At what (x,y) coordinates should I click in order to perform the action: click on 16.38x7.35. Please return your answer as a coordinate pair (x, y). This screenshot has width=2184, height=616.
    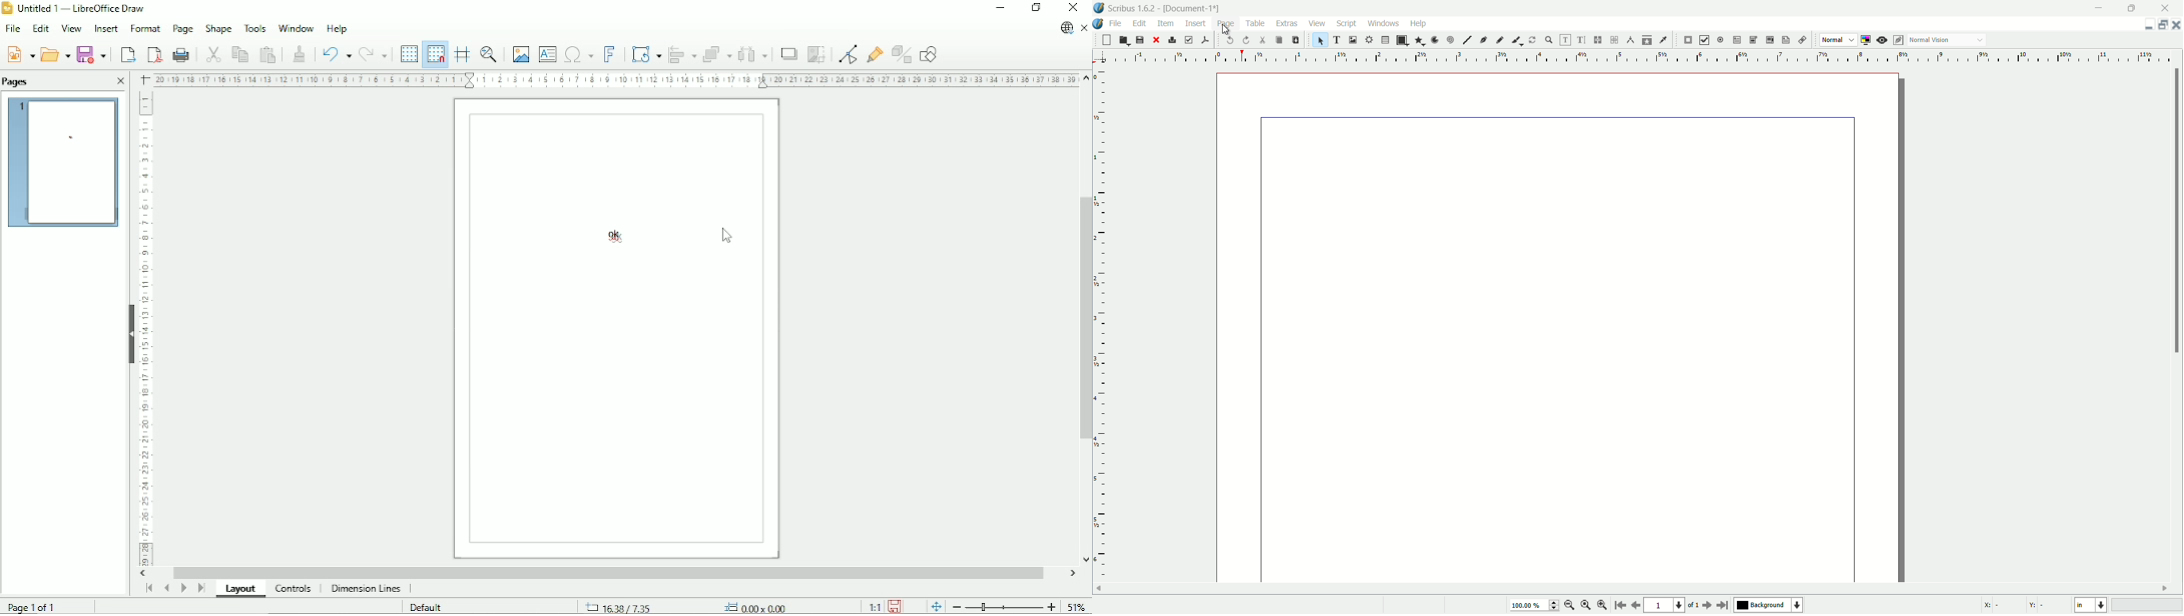
    Looking at the image, I should click on (617, 606).